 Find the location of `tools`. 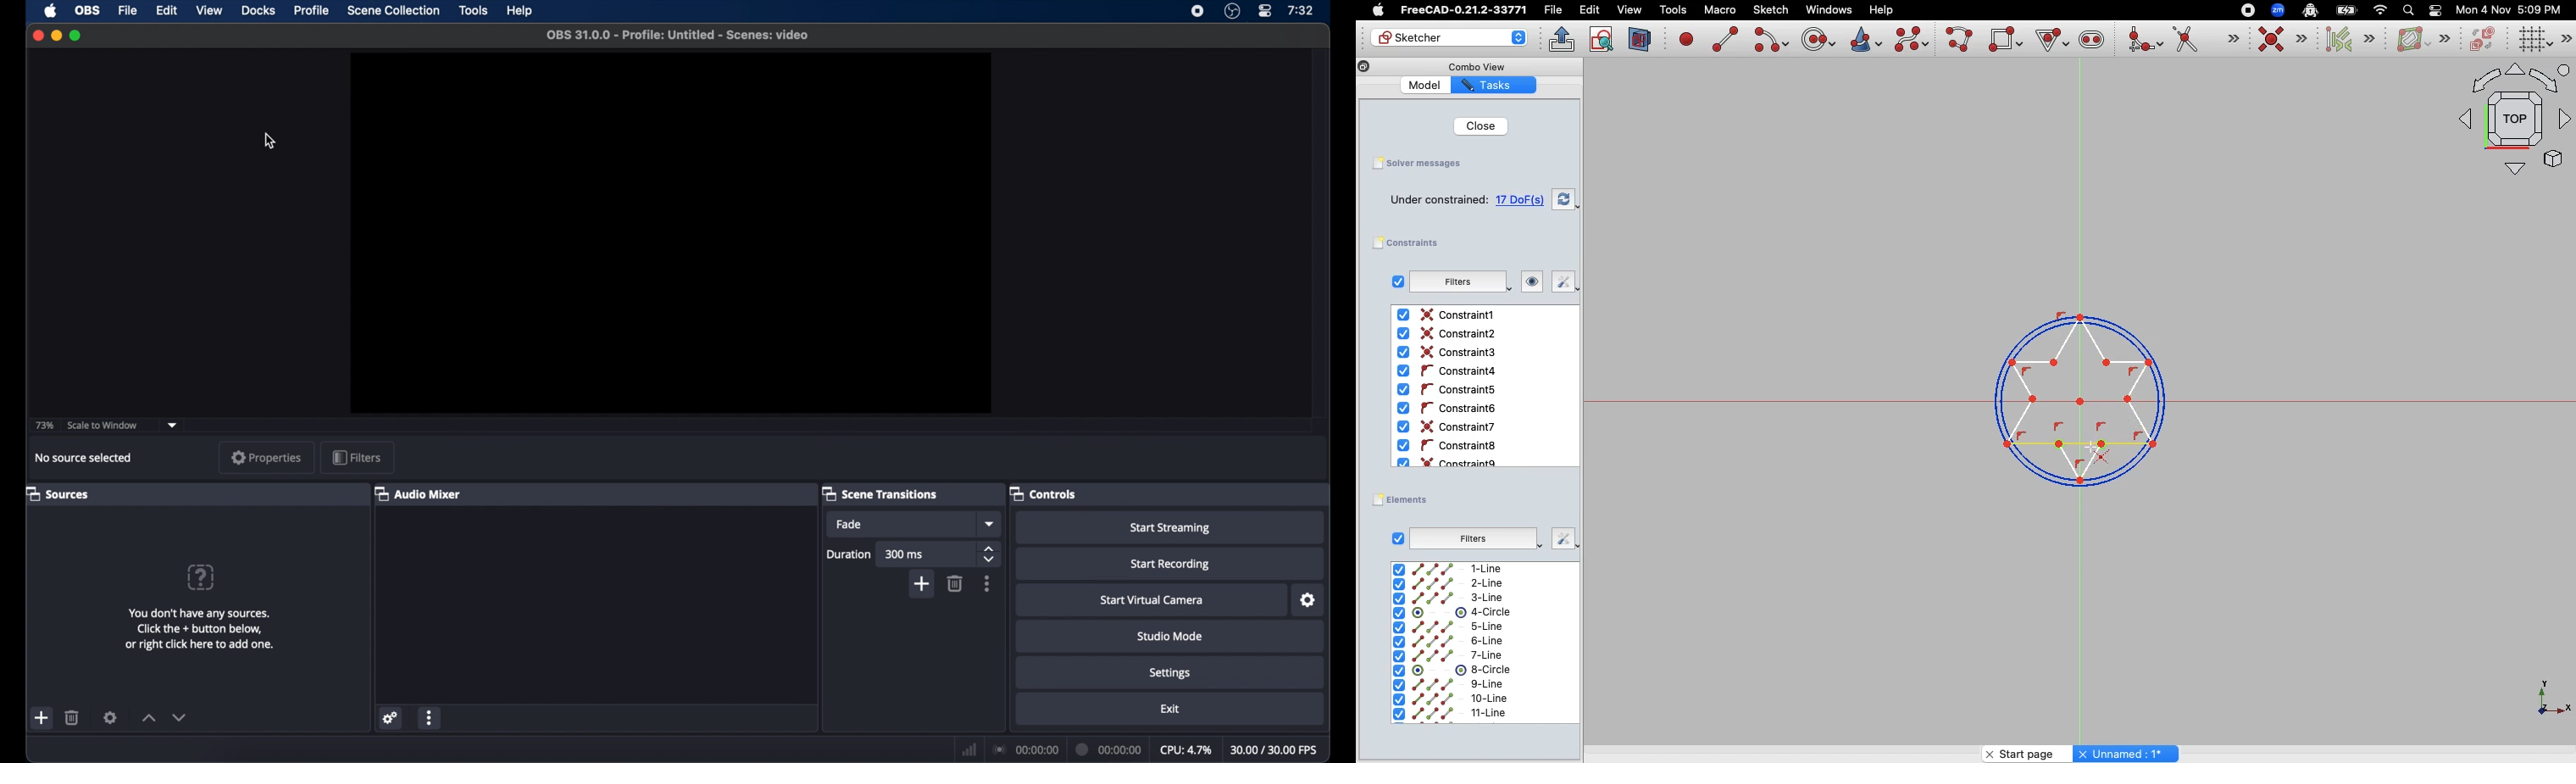

tools is located at coordinates (474, 11).